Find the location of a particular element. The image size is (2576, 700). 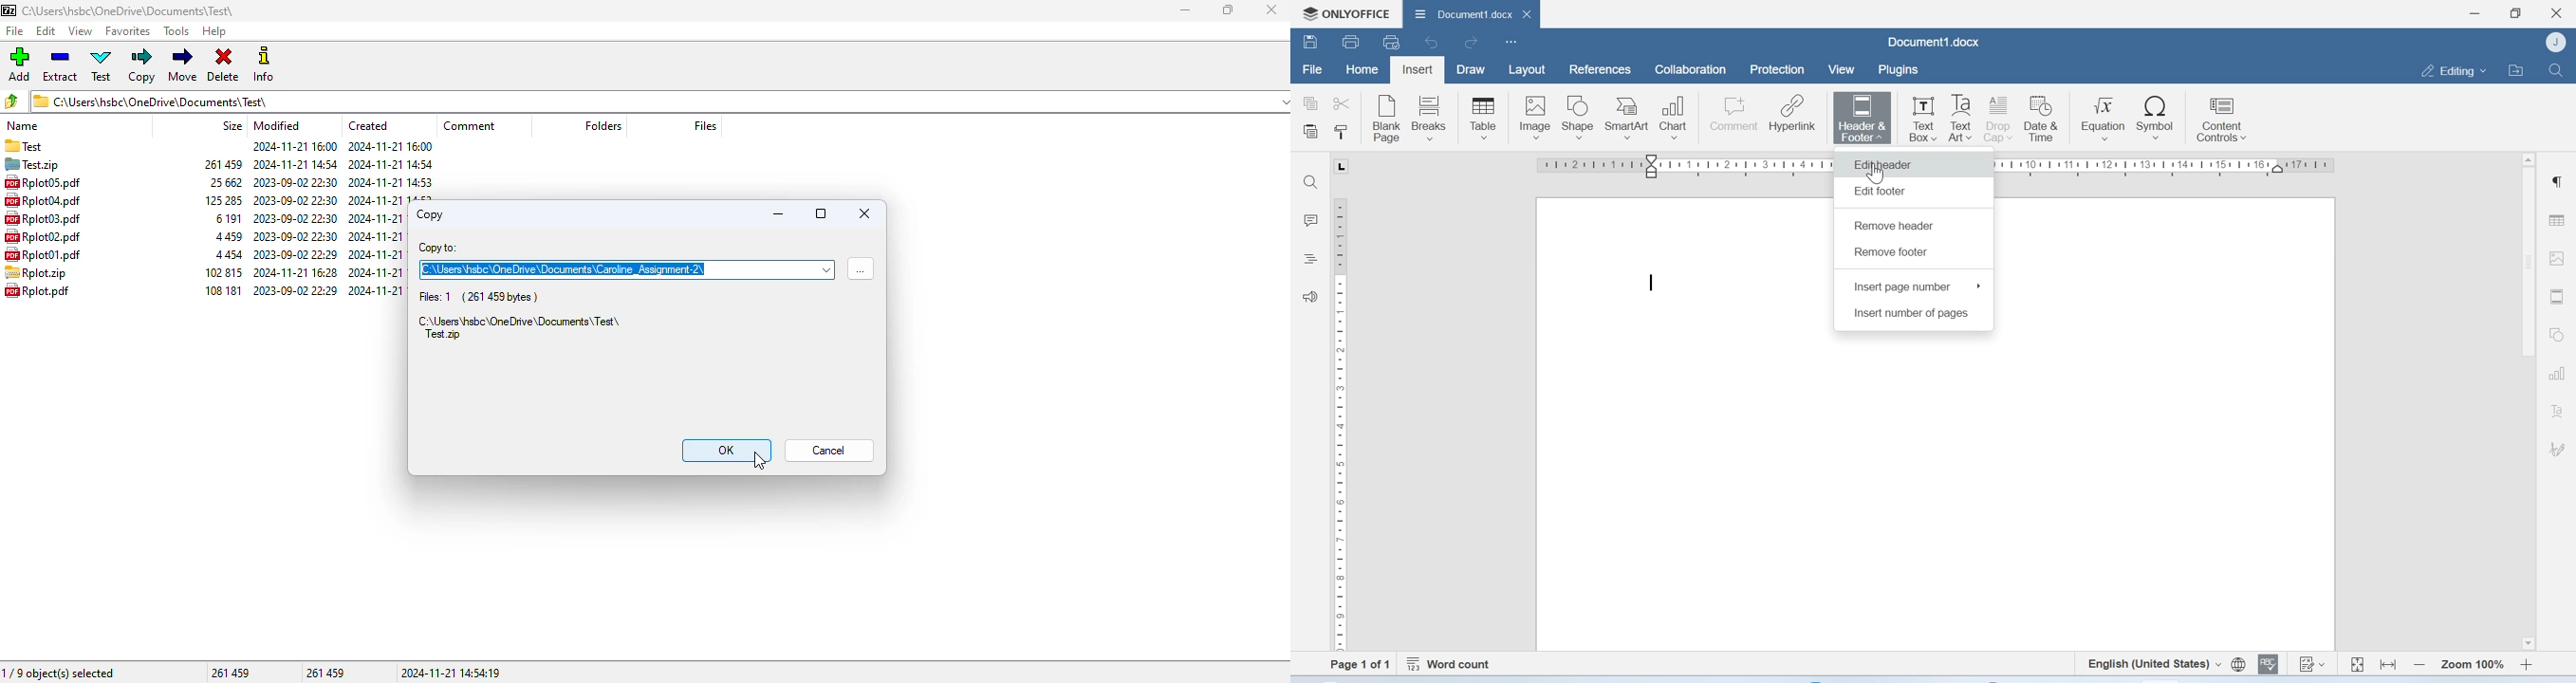

Account is located at coordinates (2556, 43).